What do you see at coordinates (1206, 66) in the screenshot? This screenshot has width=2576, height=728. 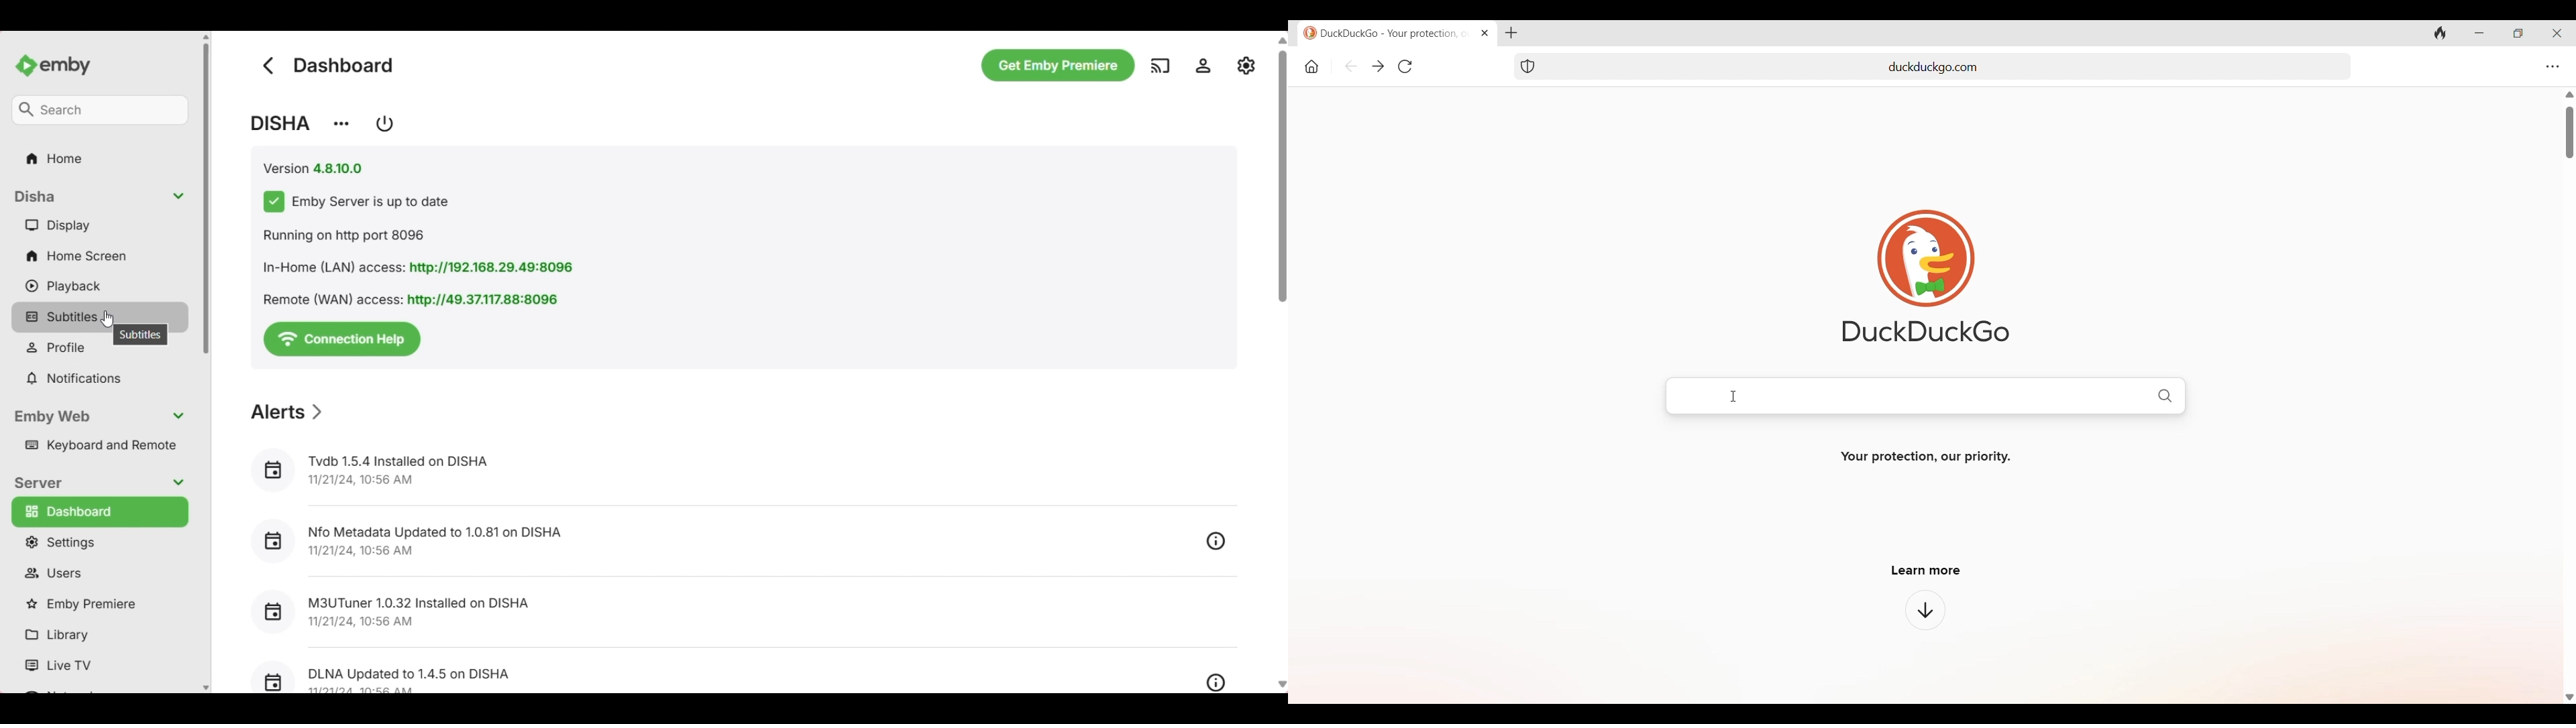 I see `` at bounding box center [1206, 66].